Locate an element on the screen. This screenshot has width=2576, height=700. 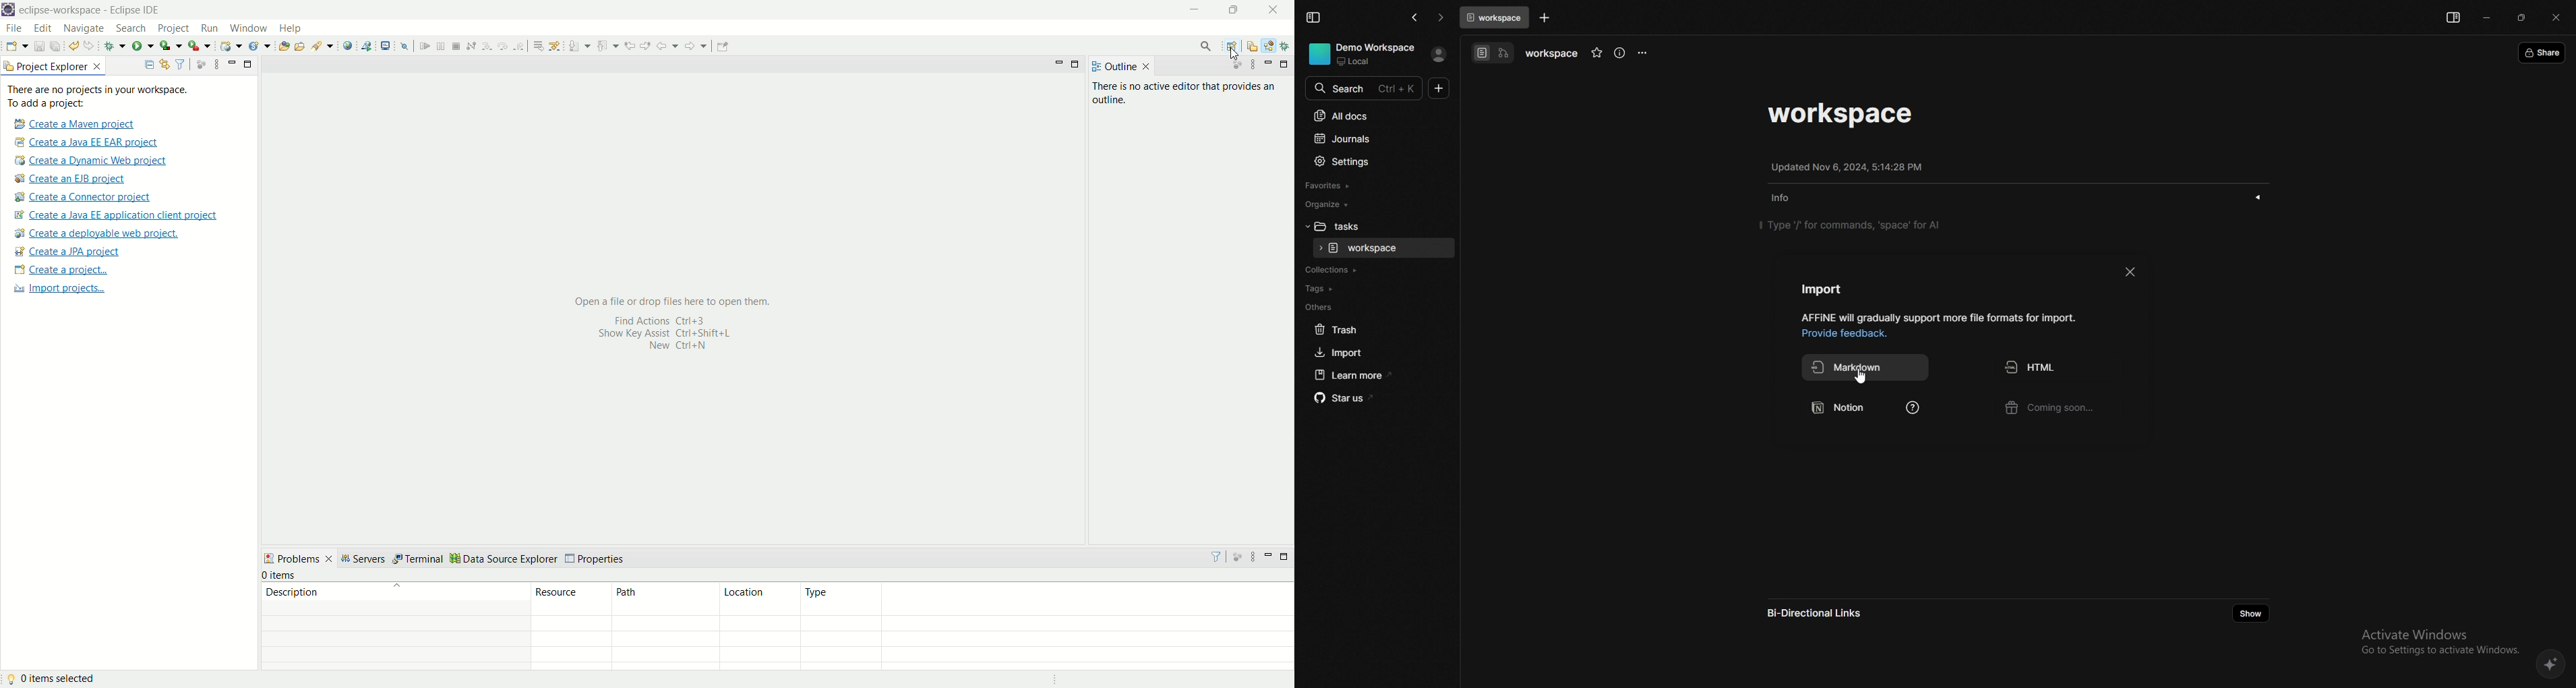
filter is located at coordinates (1214, 556).